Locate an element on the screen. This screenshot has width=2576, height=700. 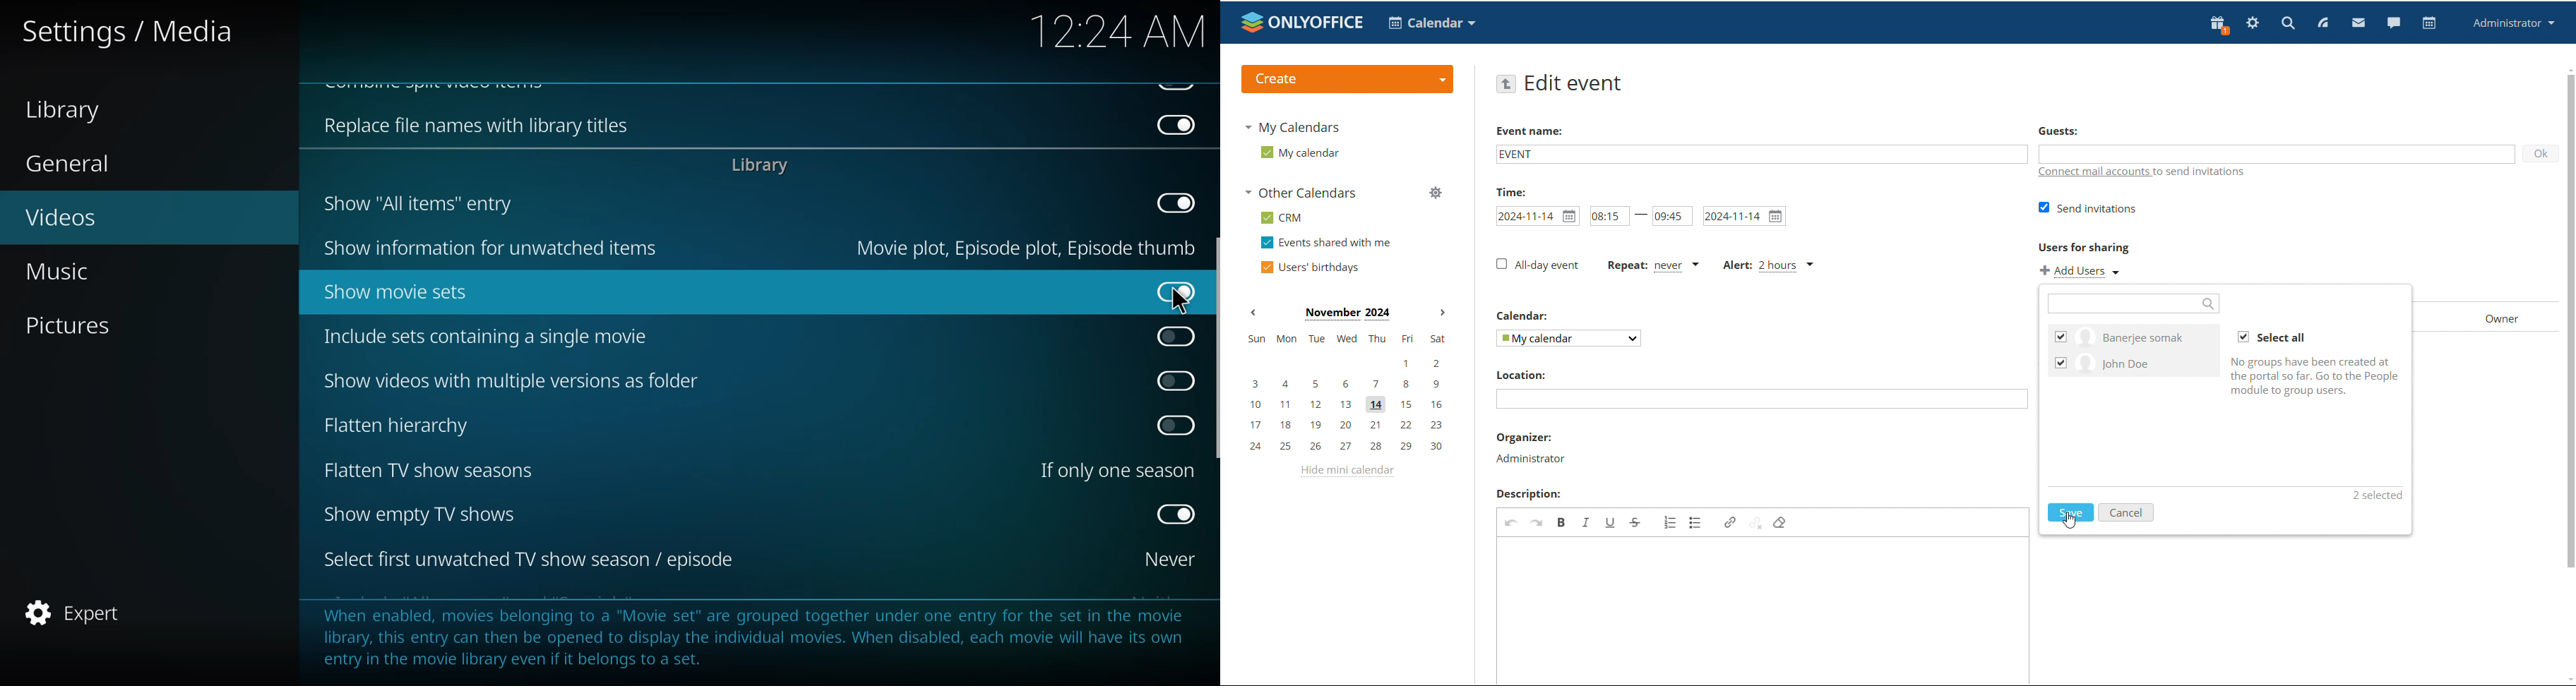
click to enable is located at coordinates (1172, 378).